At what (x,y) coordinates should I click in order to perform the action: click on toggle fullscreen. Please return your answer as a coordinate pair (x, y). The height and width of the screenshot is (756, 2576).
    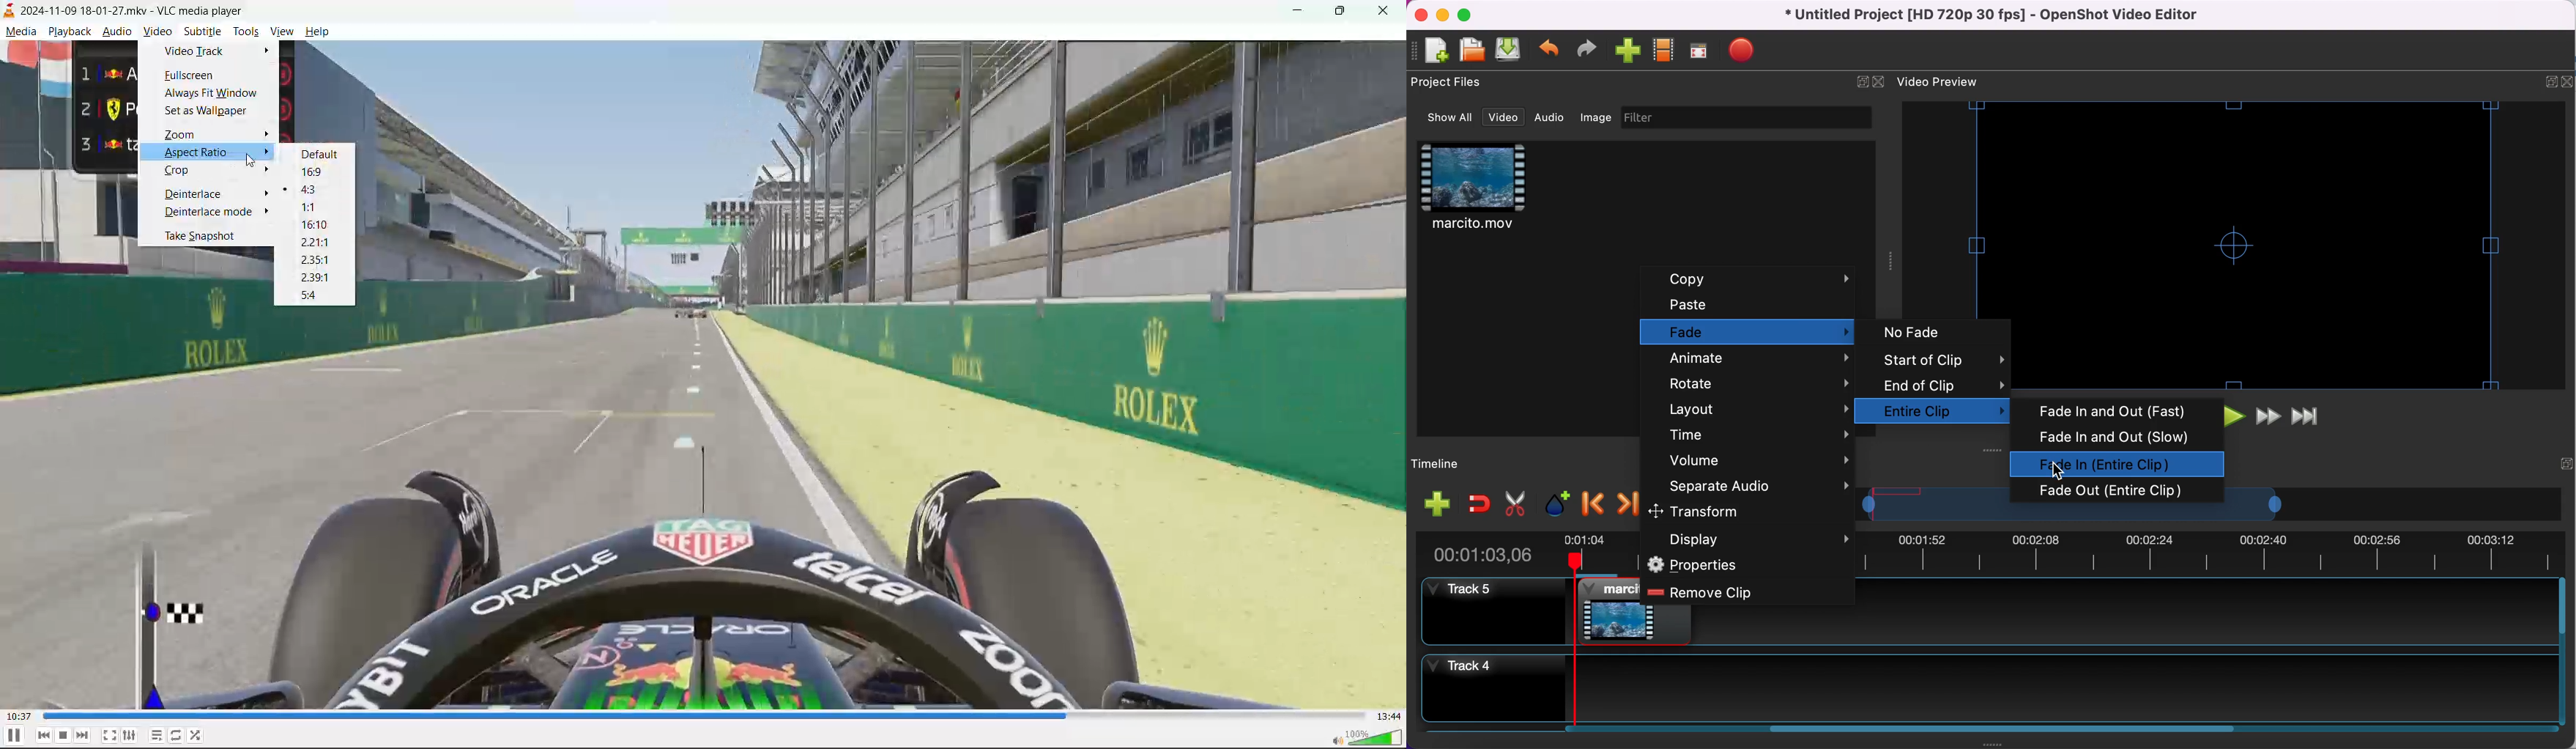
    Looking at the image, I should click on (108, 733).